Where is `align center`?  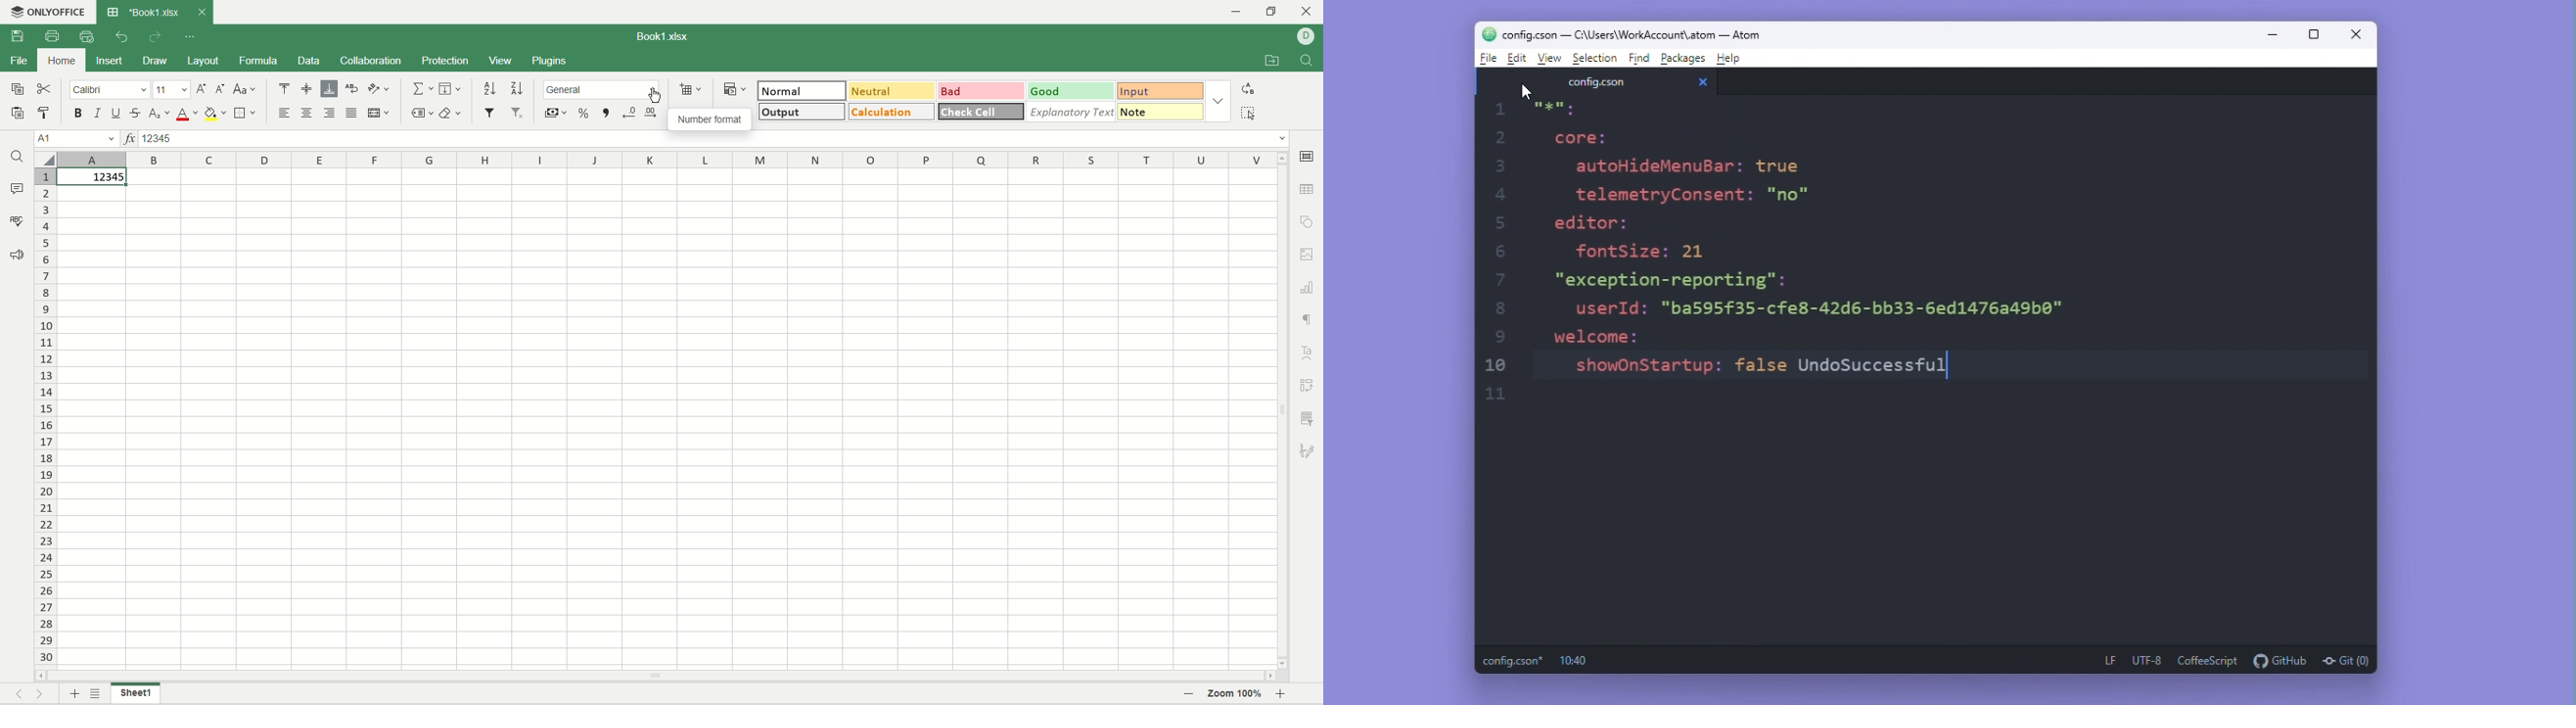
align center is located at coordinates (308, 113).